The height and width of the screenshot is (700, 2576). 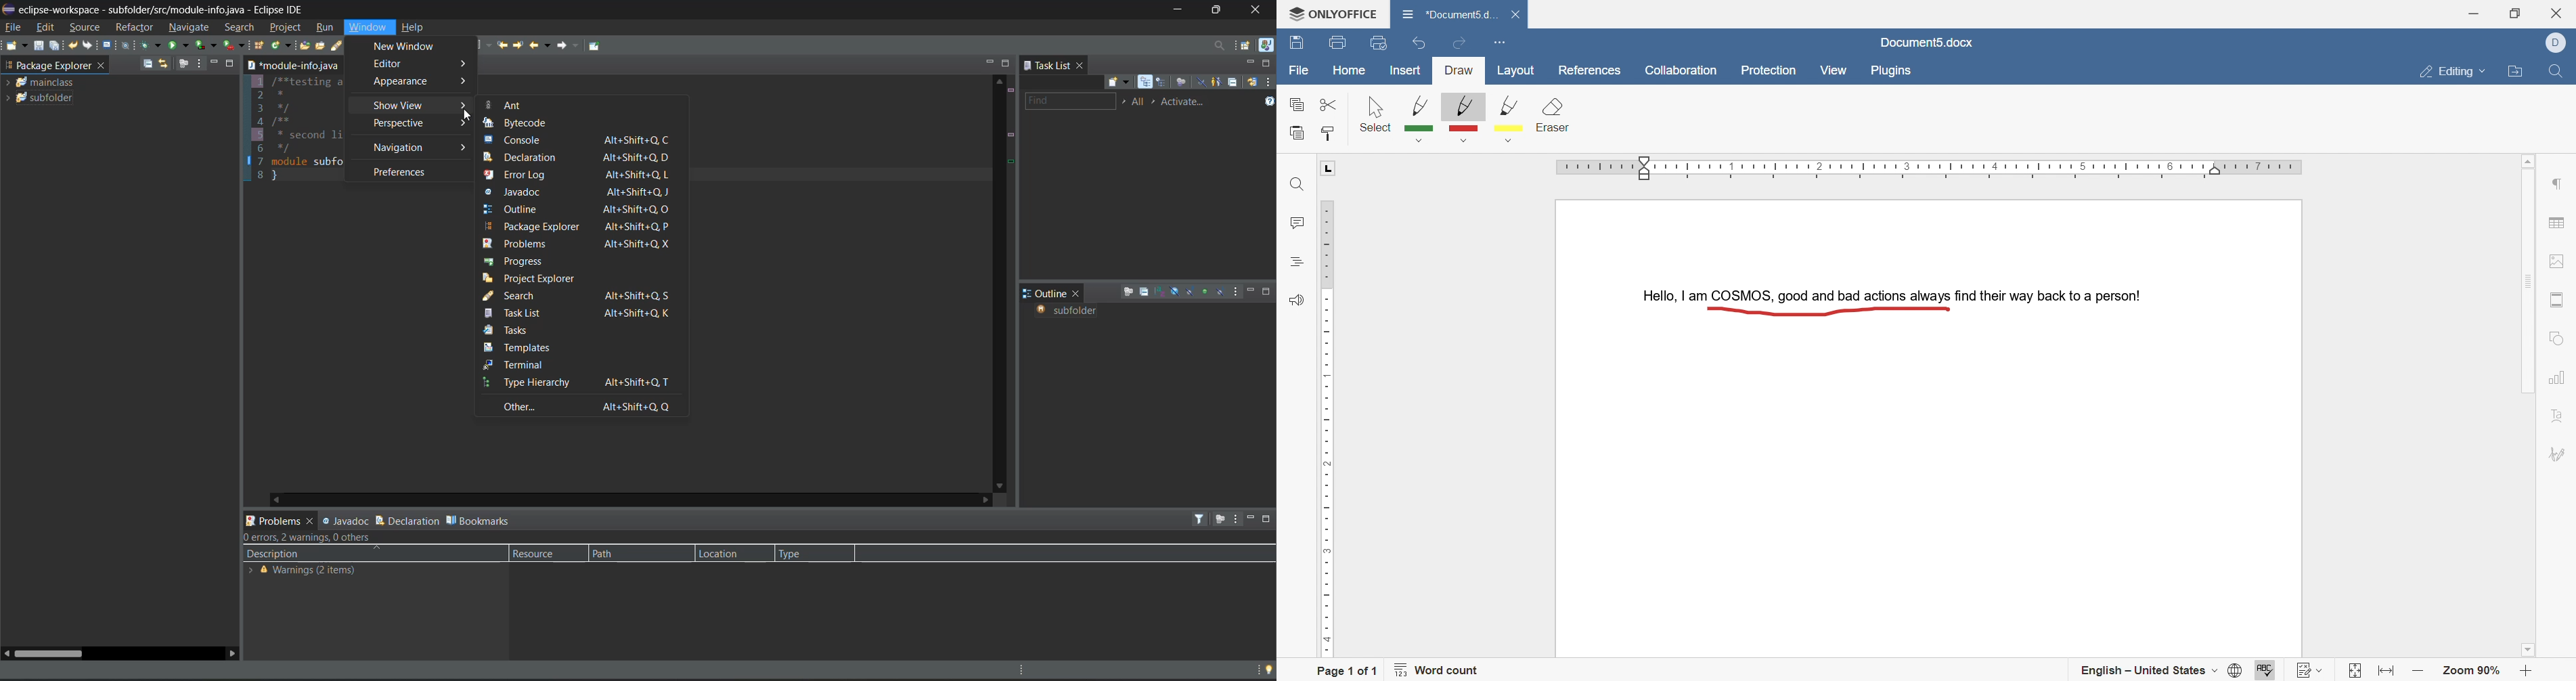 What do you see at coordinates (14, 27) in the screenshot?
I see `file` at bounding box center [14, 27].